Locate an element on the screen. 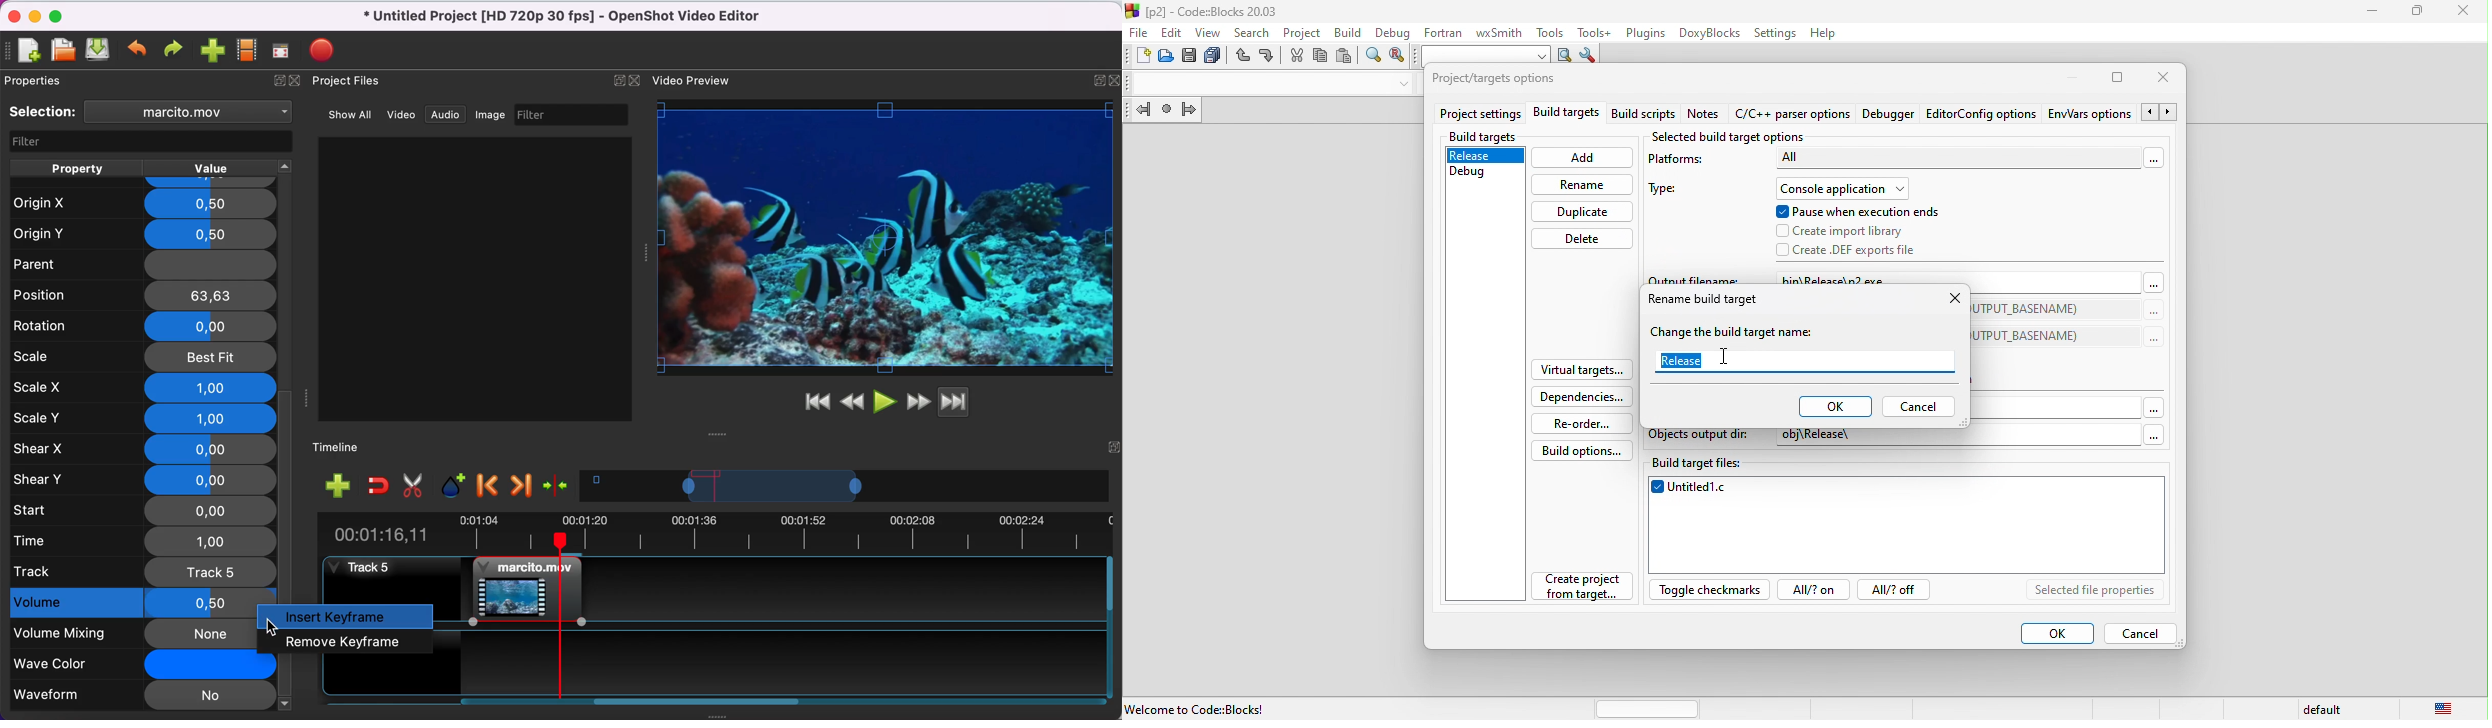  selected file properties is located at coordinates (2095, 591).